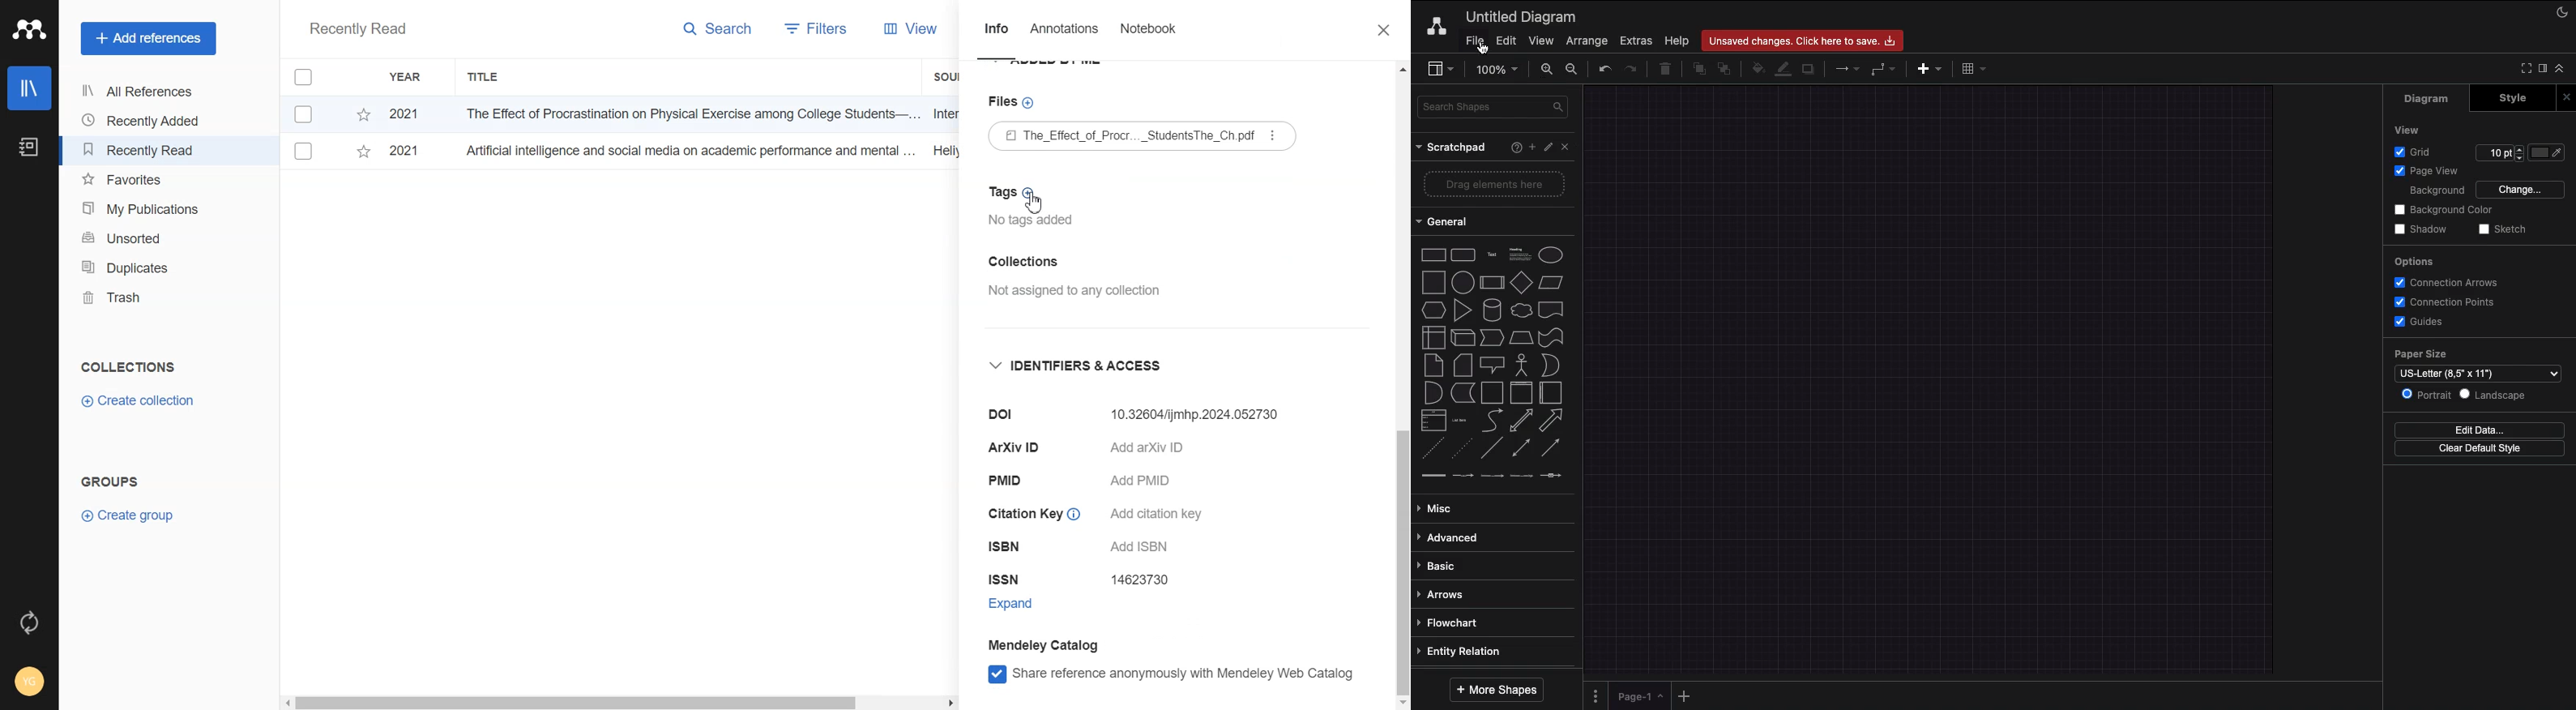  Describe the element at coordinates (1504, 41) in the screenshot. I see `Edit` at that location.